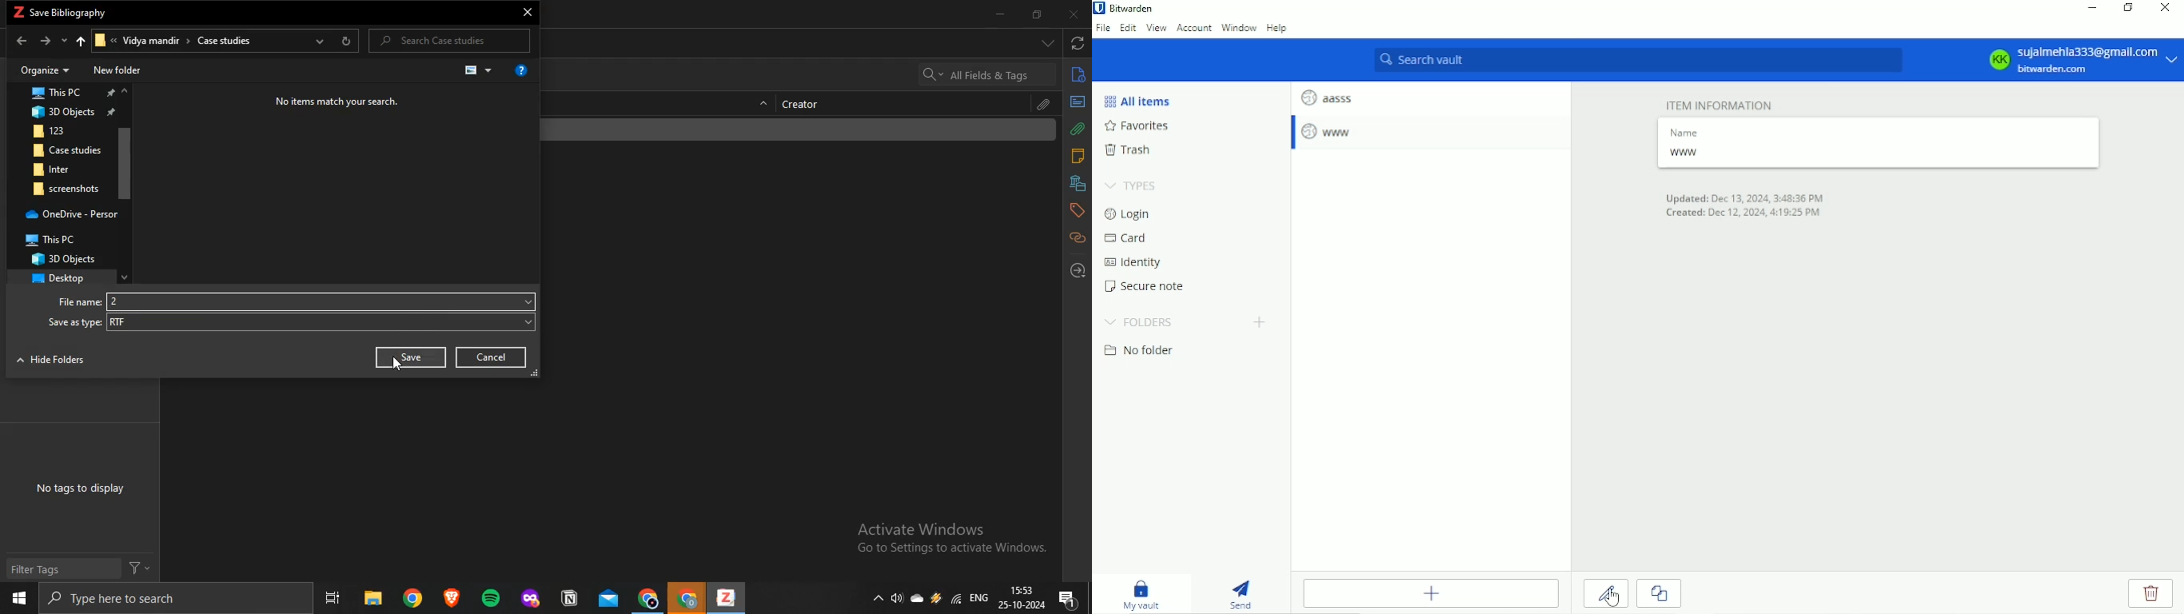  I want to click on application, so click(532, 599).